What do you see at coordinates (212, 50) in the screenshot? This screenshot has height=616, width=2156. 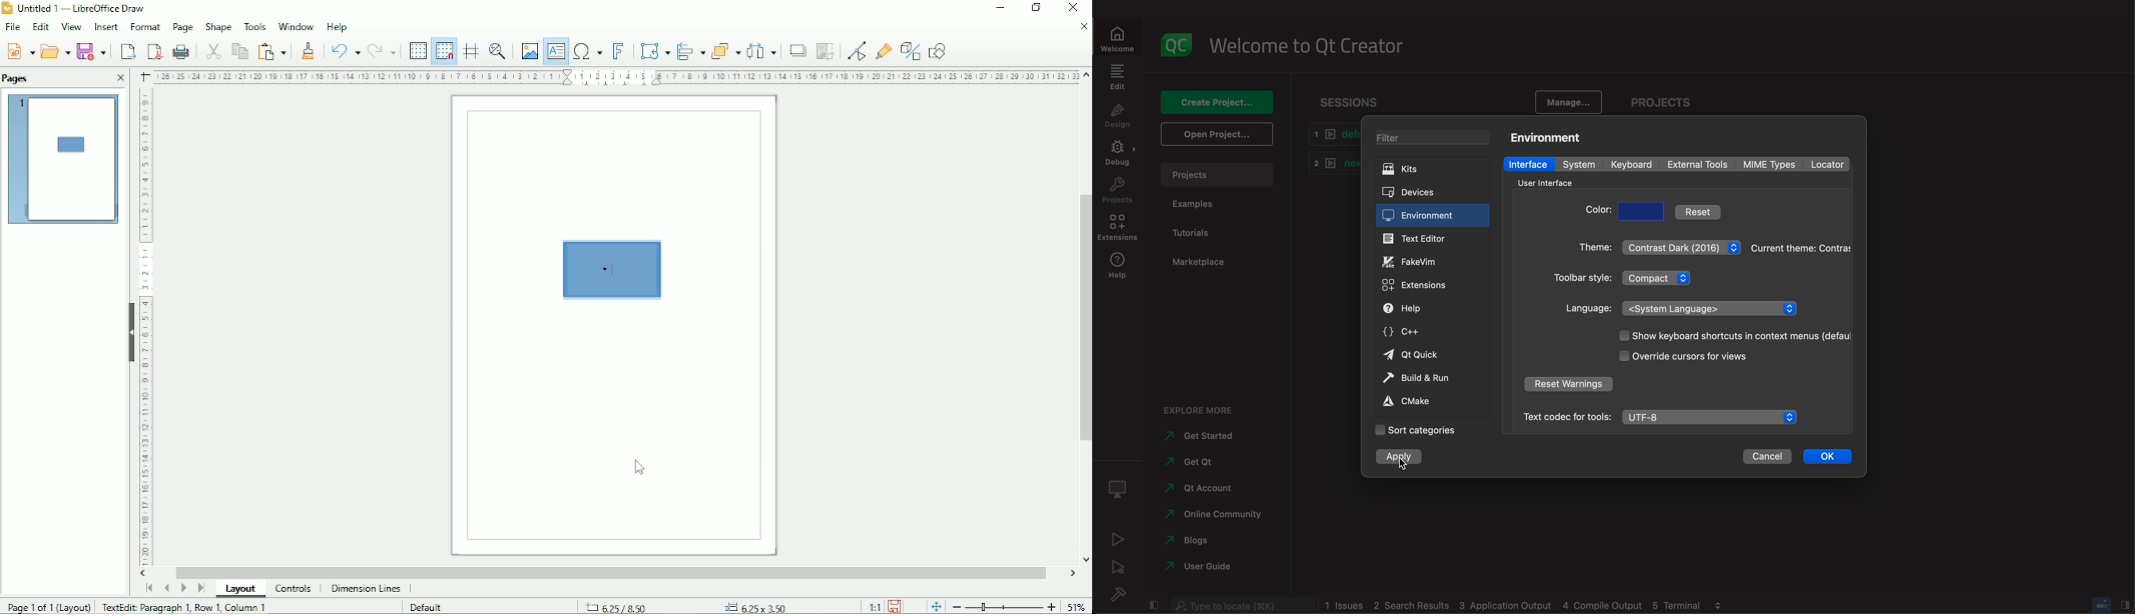 I see `Cut` at bounding box center [212, 50].